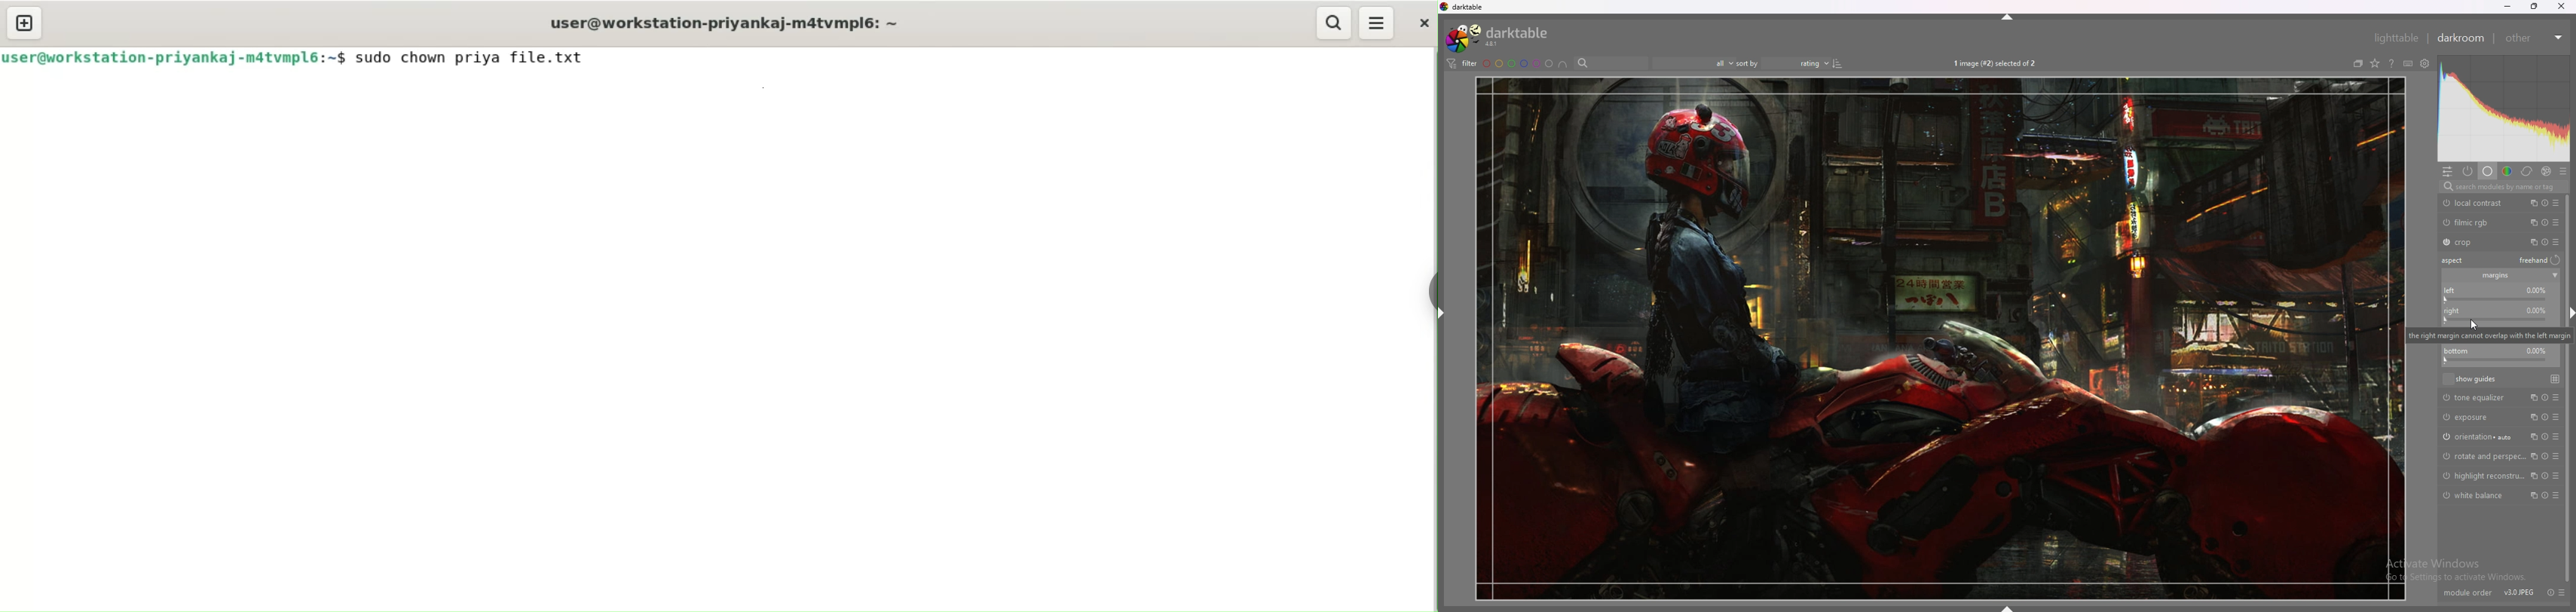  I want to click on see global preferences, so click(2426, 63).